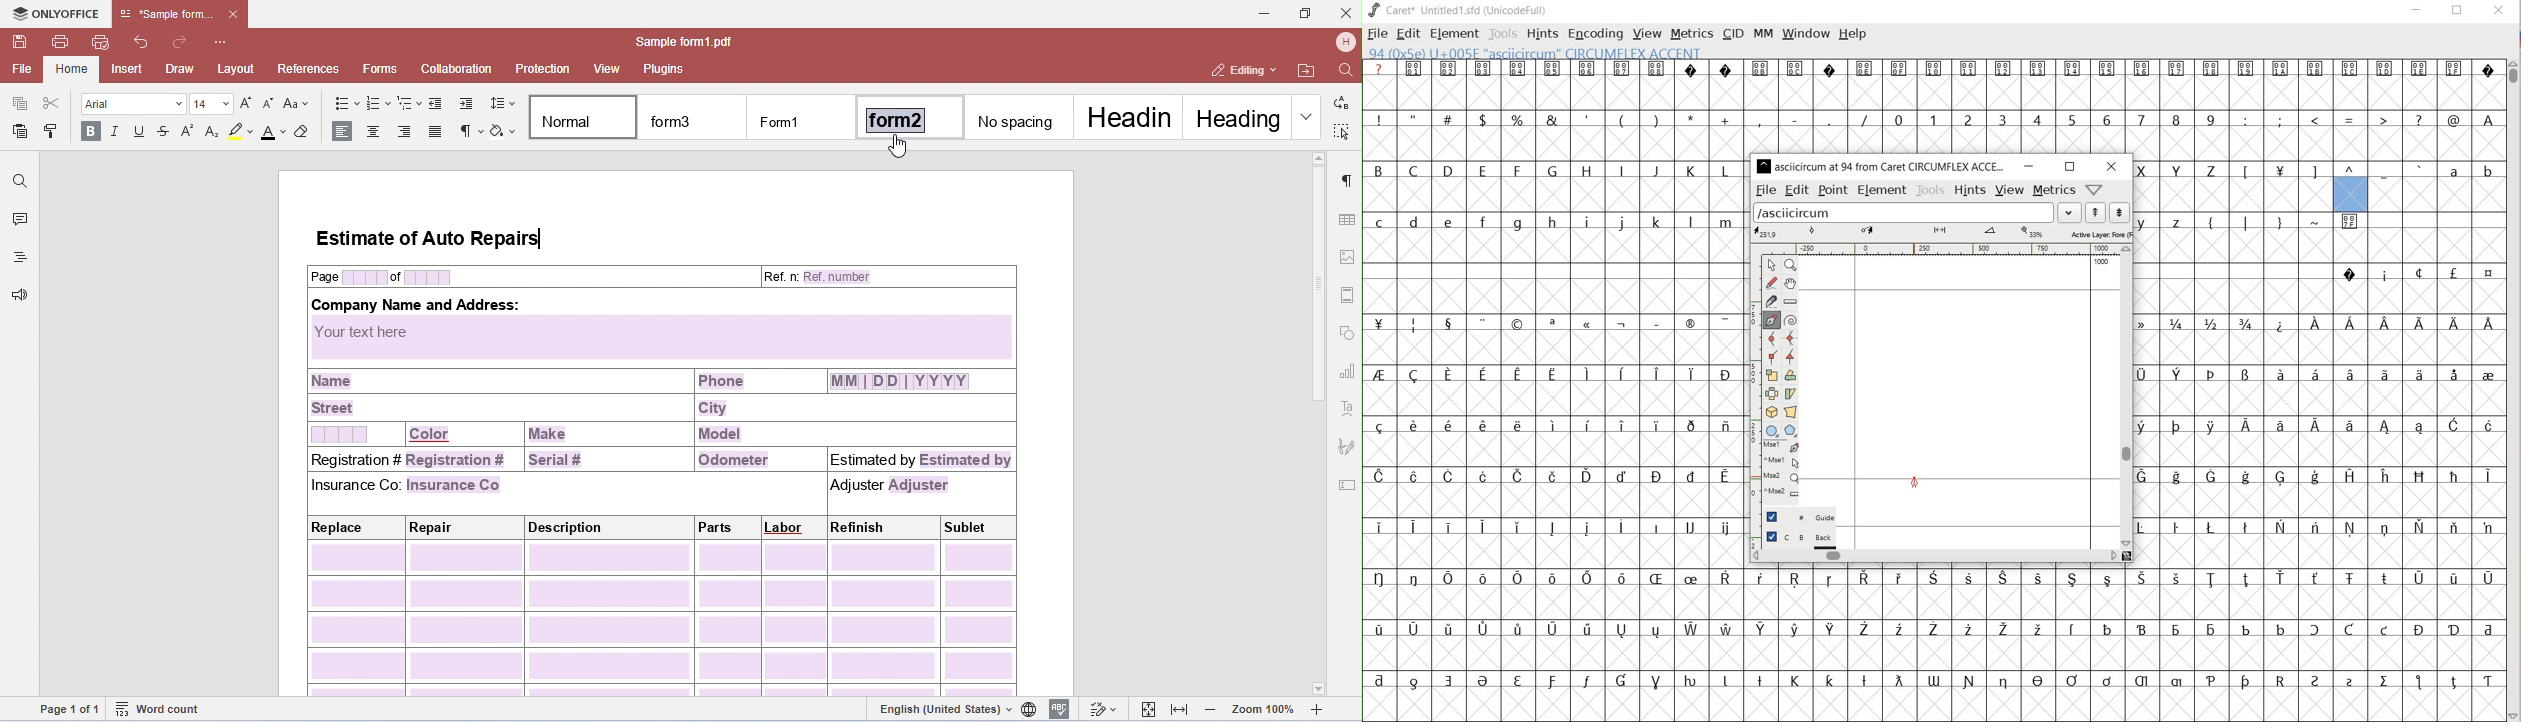  What do you see at coordinates (2112, 166) in the screenshot?
I see `close` at bounding box center [2112, 166].